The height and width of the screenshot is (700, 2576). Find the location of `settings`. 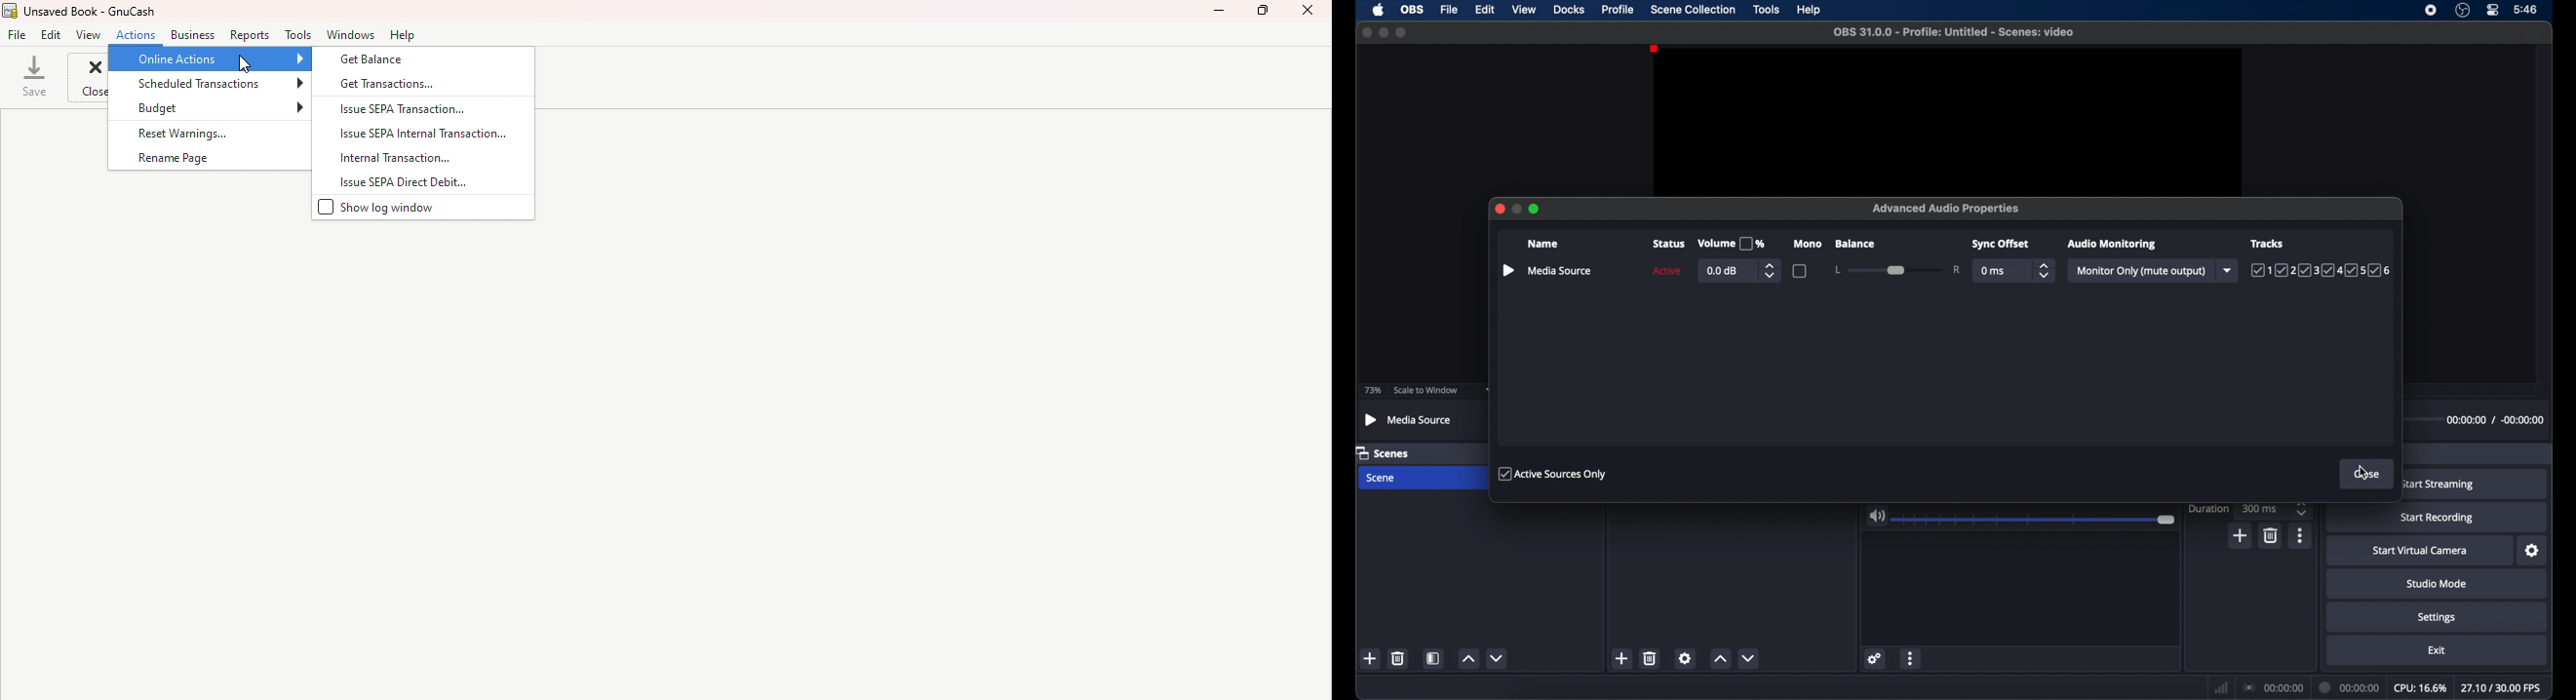

settings is located at coordinates (1686, 658).